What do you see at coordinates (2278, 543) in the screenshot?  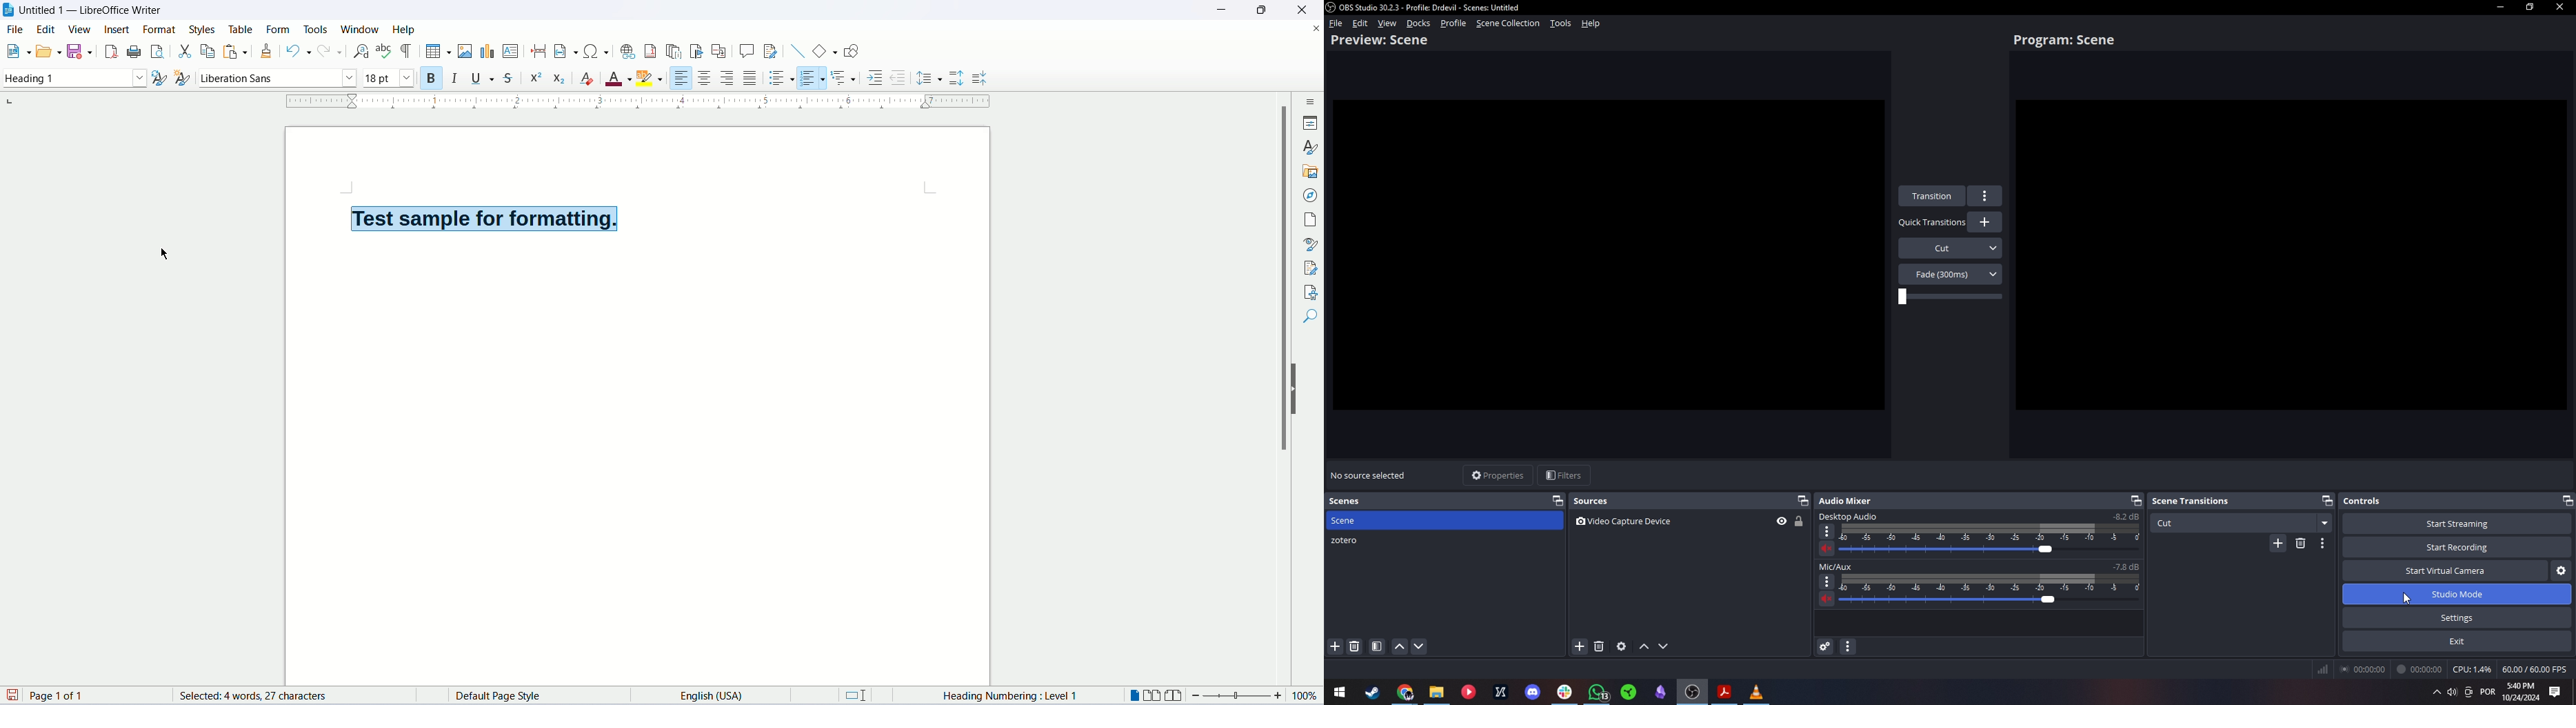 I see `Add scene transition` at bounding box center [2278, 543].